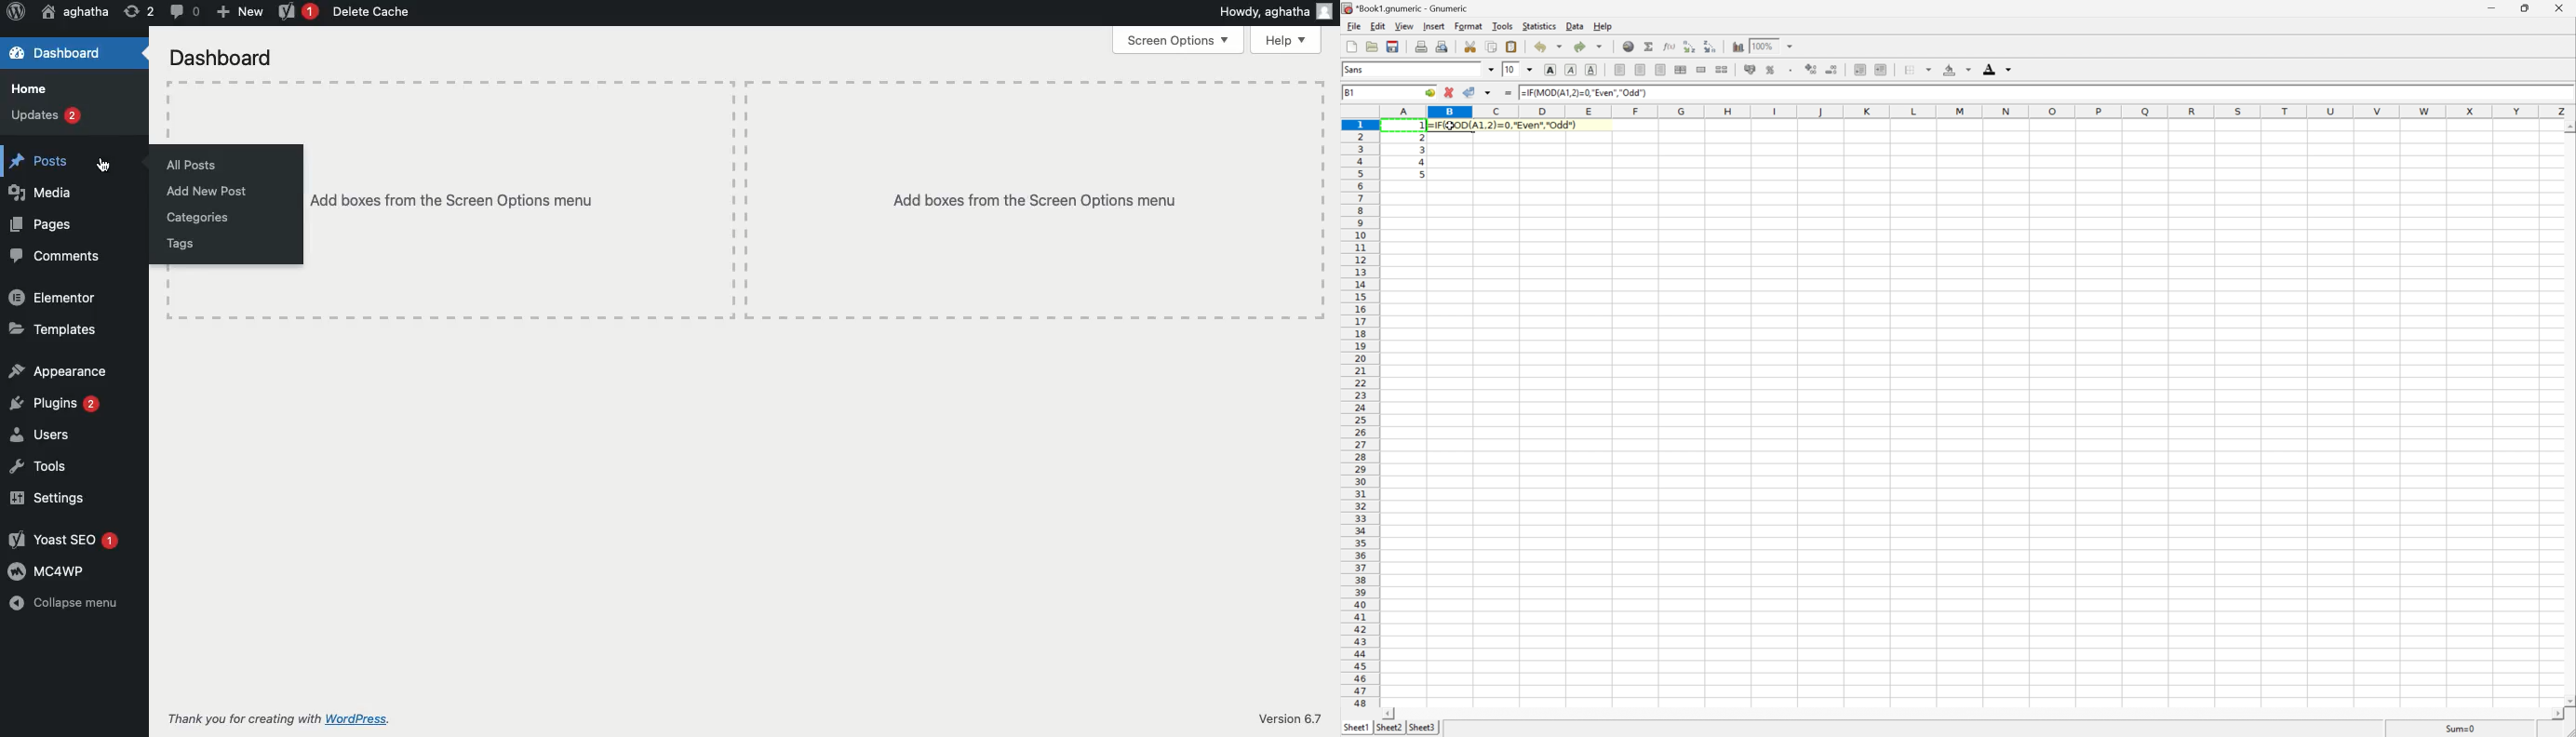  Describe the element at coordinates (41, 434) in the screenshot. I see `Users` at that location.